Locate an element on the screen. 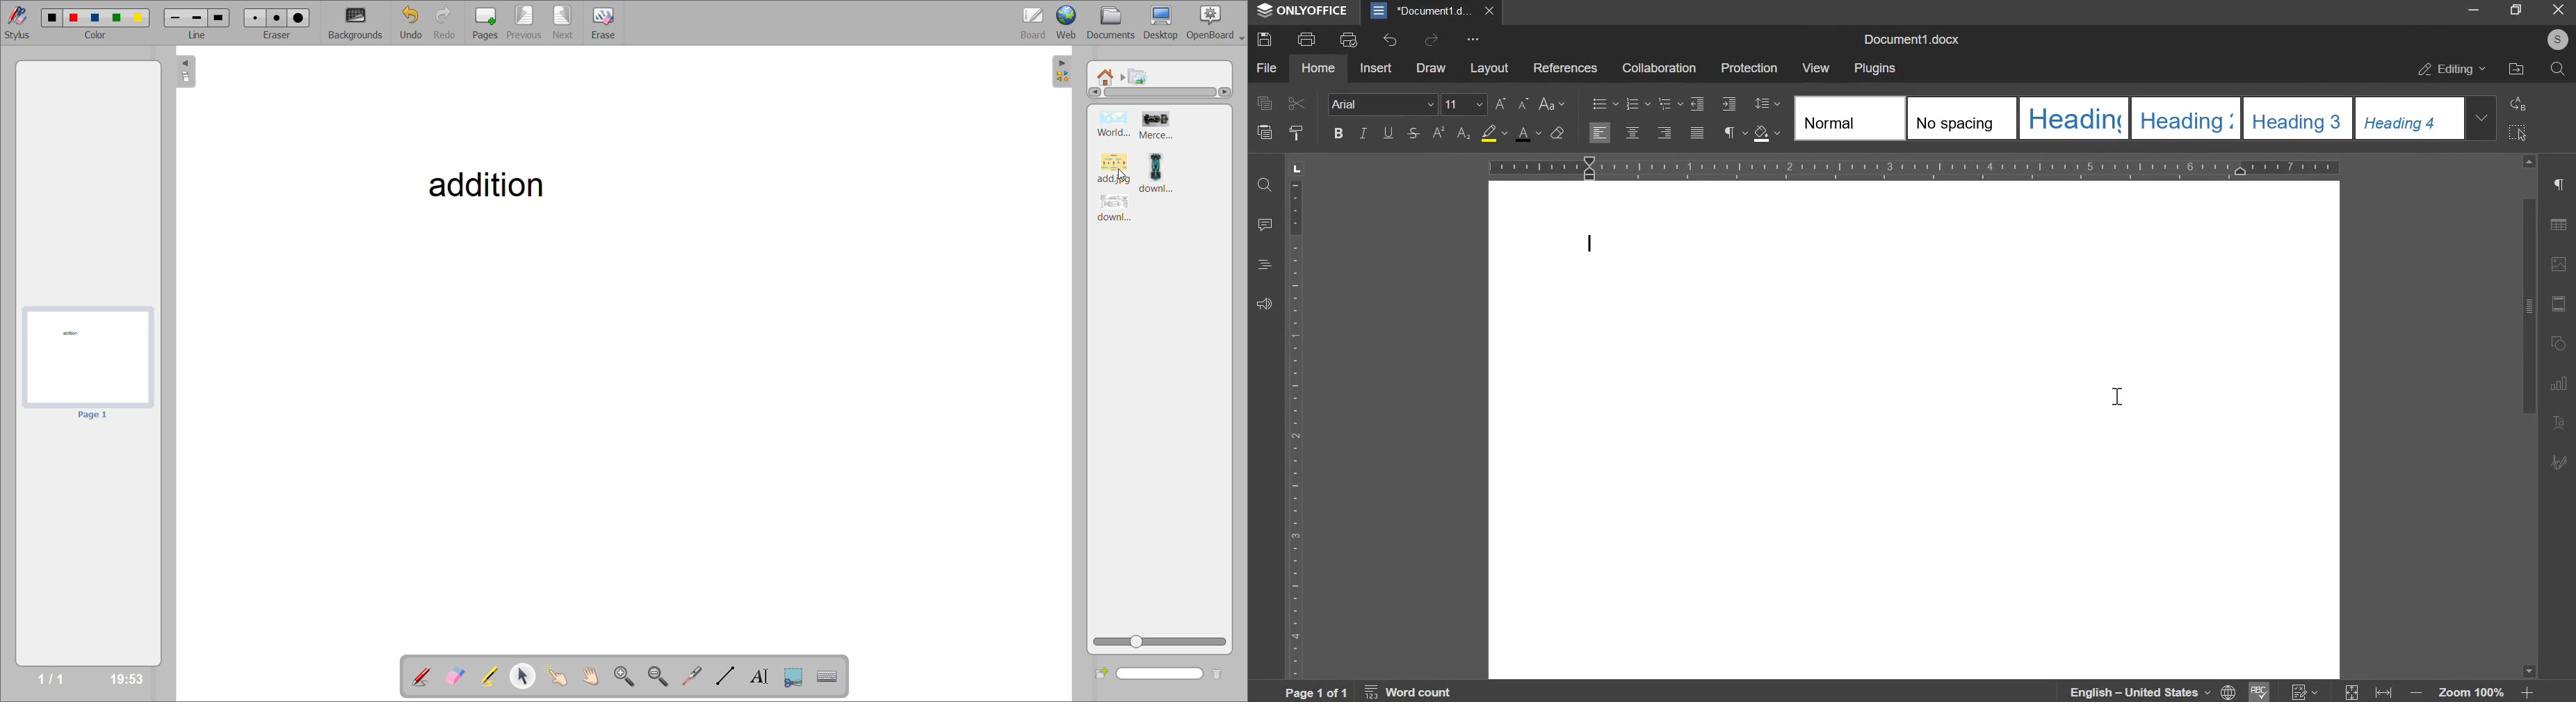 This screenshot has height=728, width=2576. logo is located at coordinates (1265, 10).